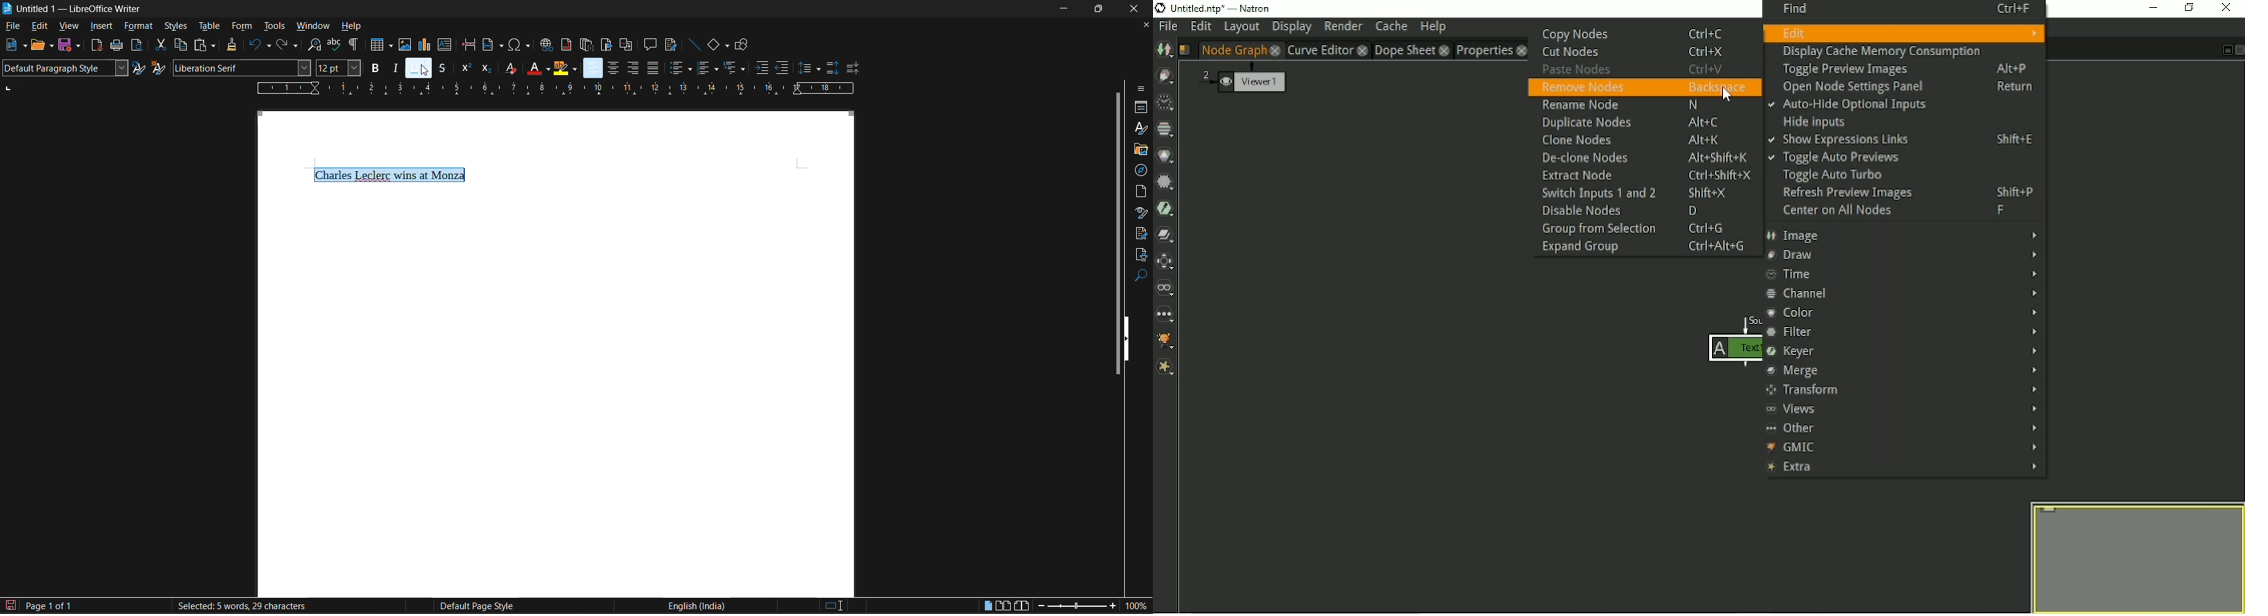 This screenshot has width=2268, height=616. Describe the element at coordinates (1141, 108) in the screenshot. I see `properties` at that location.